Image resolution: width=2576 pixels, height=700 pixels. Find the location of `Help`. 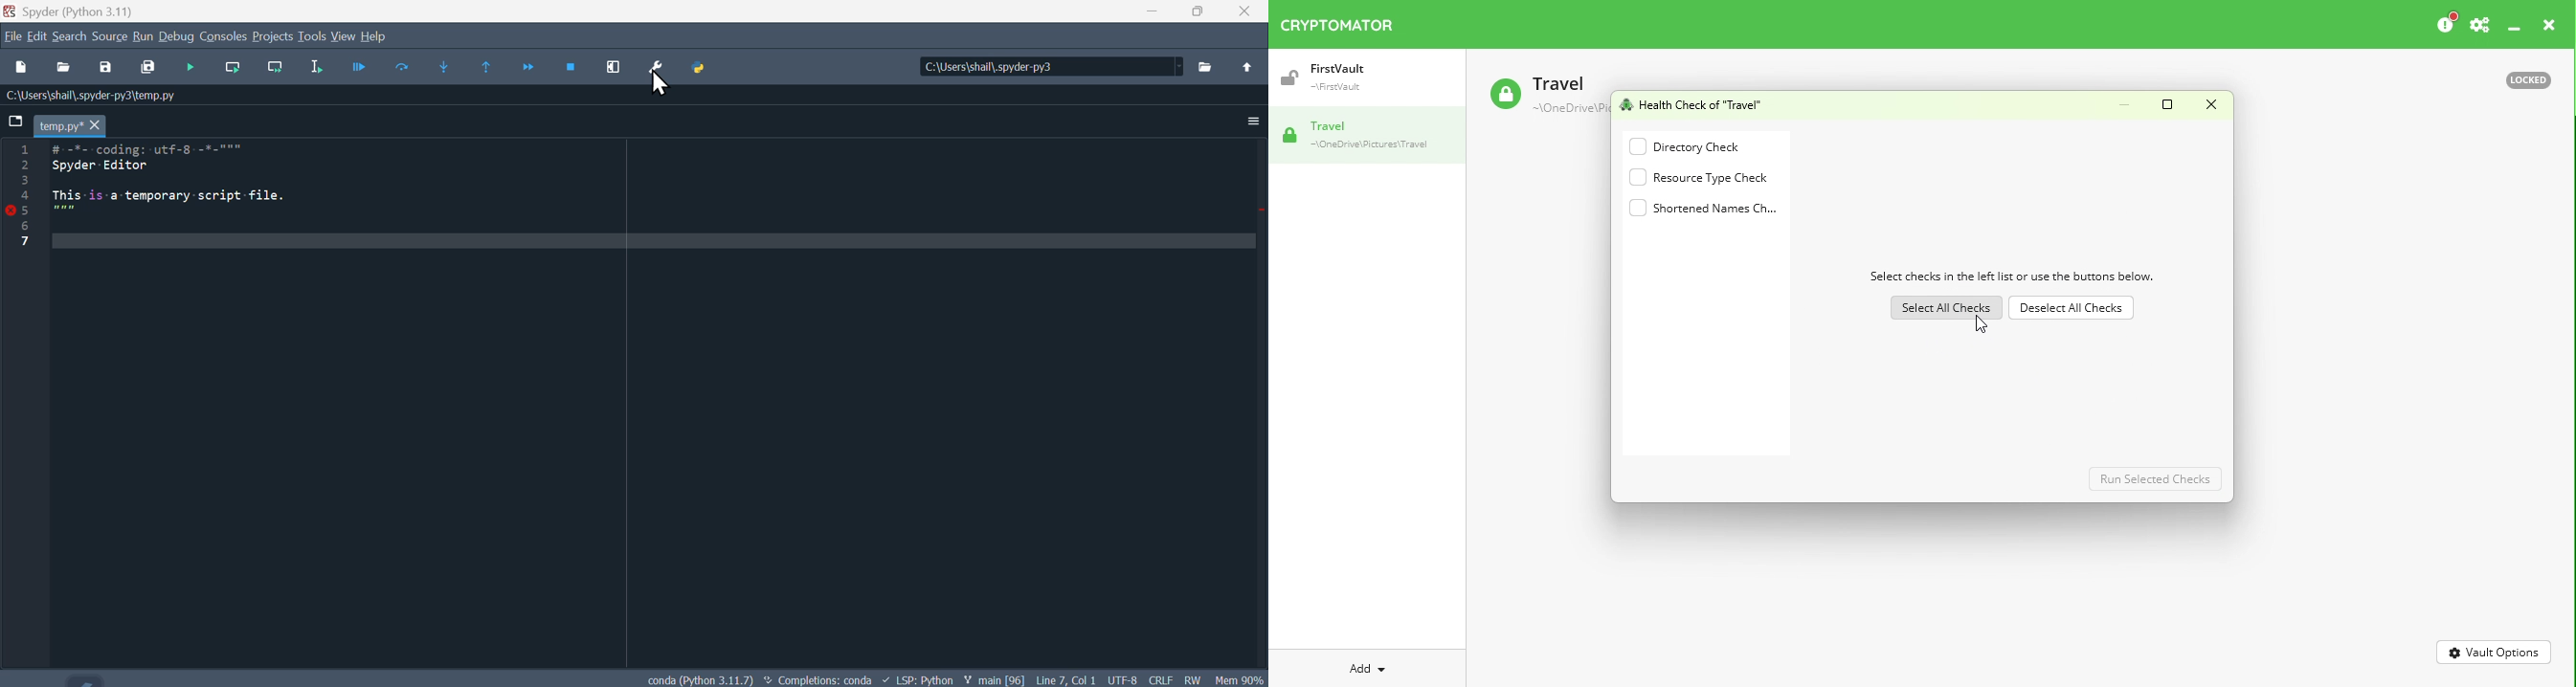

Help is located at coordinates (384, 34).